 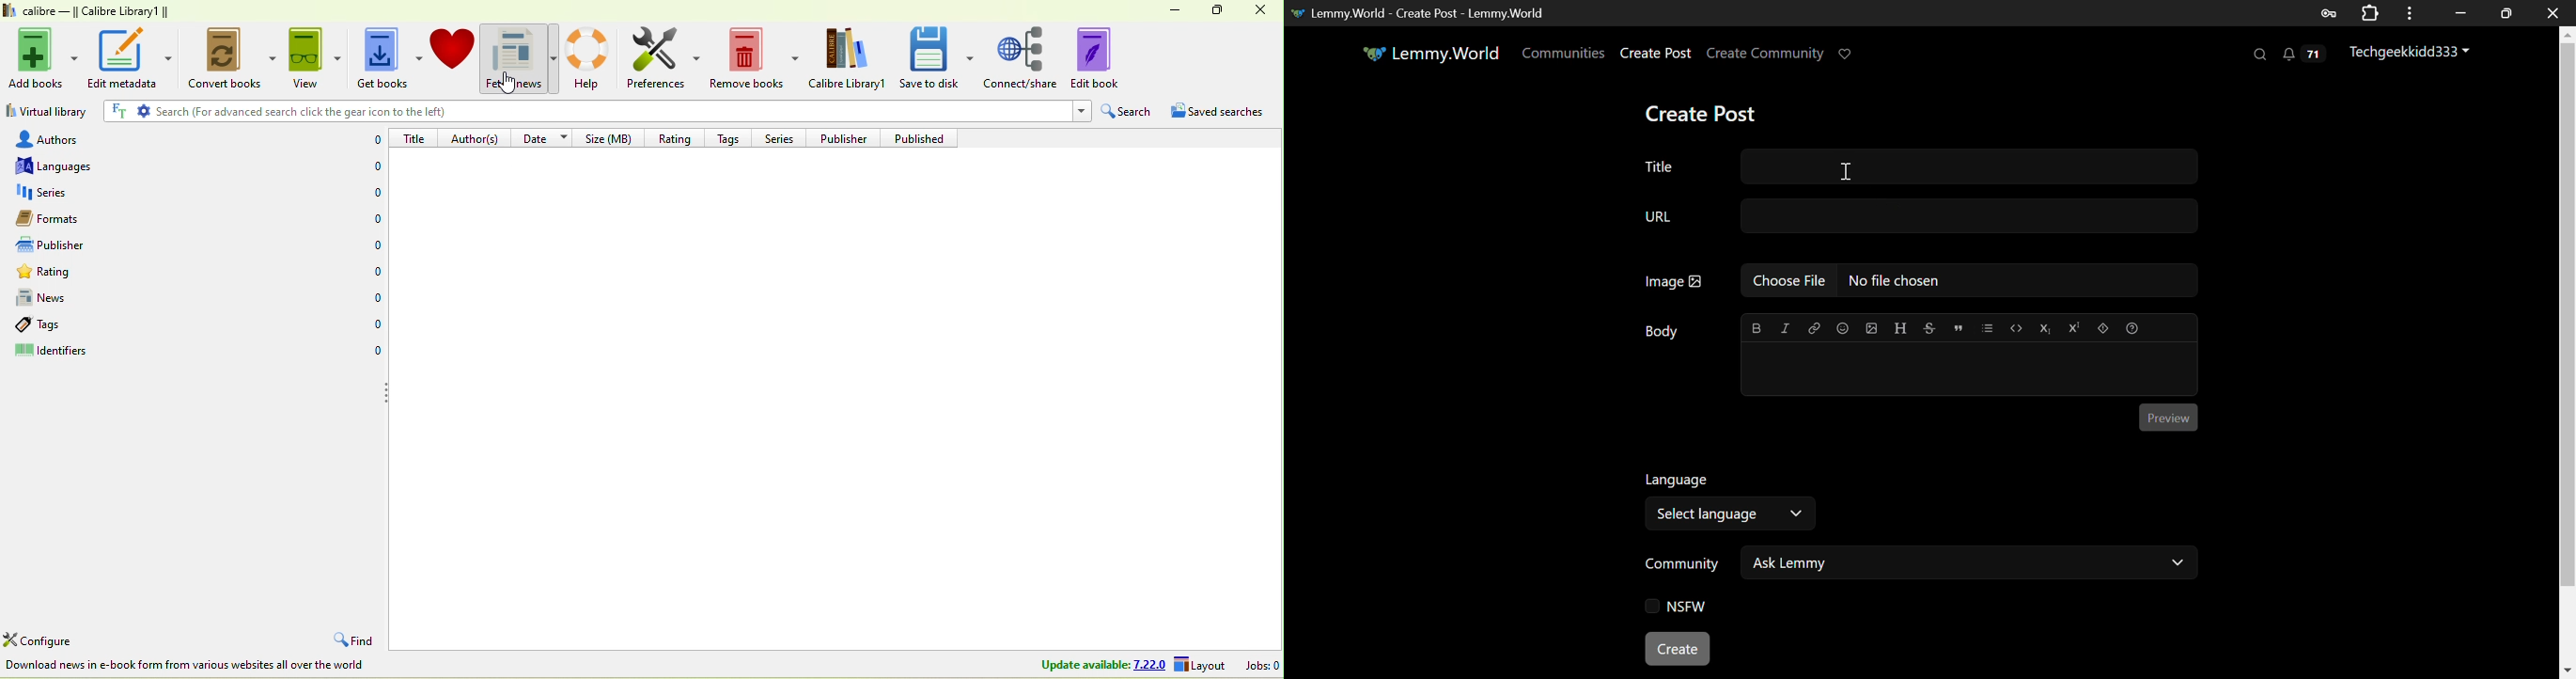 I want to click on virtual library, so click(x=48, y=110).